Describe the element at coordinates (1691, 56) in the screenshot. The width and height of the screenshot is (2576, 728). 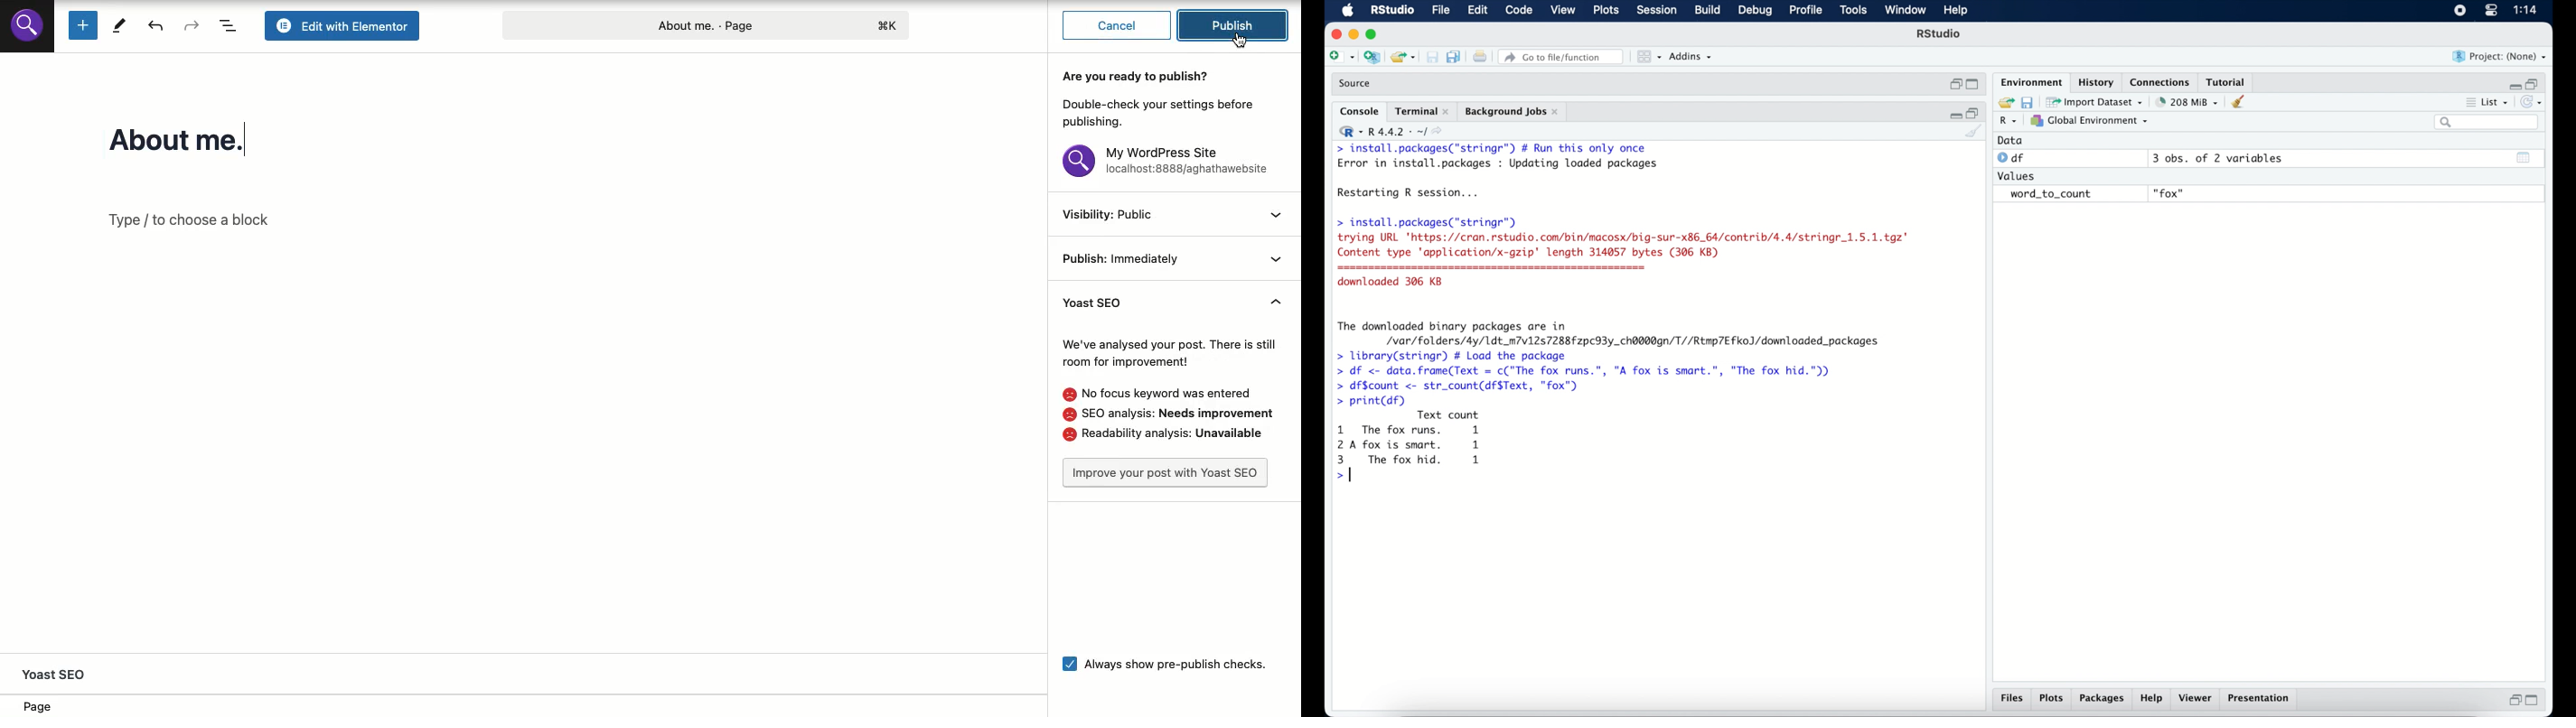
I see `addins` at that location.